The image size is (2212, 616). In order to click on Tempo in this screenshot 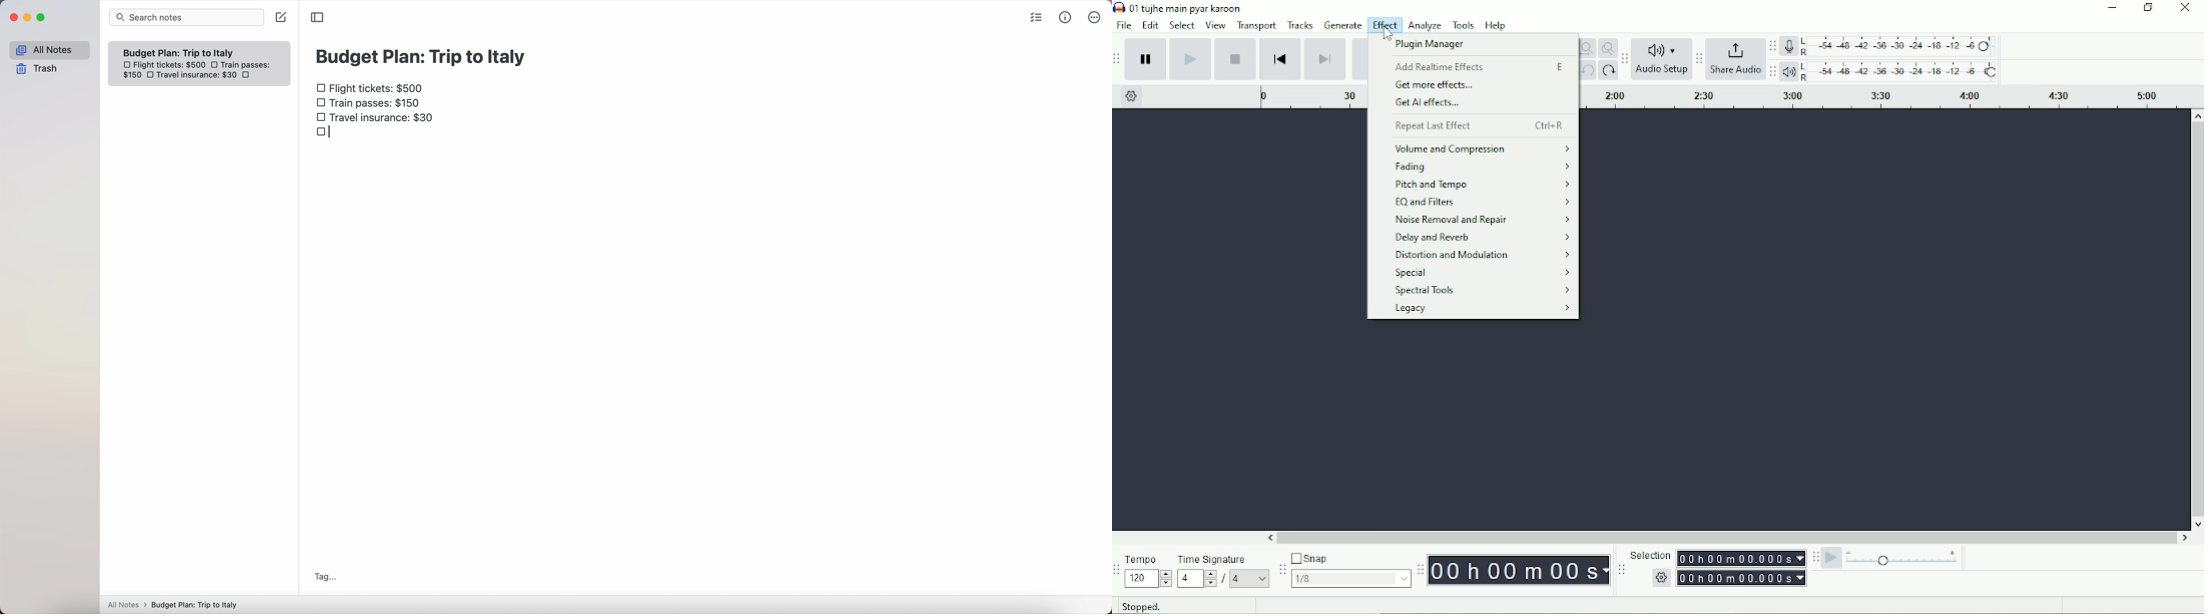, I will do `click(1149, 573)`.